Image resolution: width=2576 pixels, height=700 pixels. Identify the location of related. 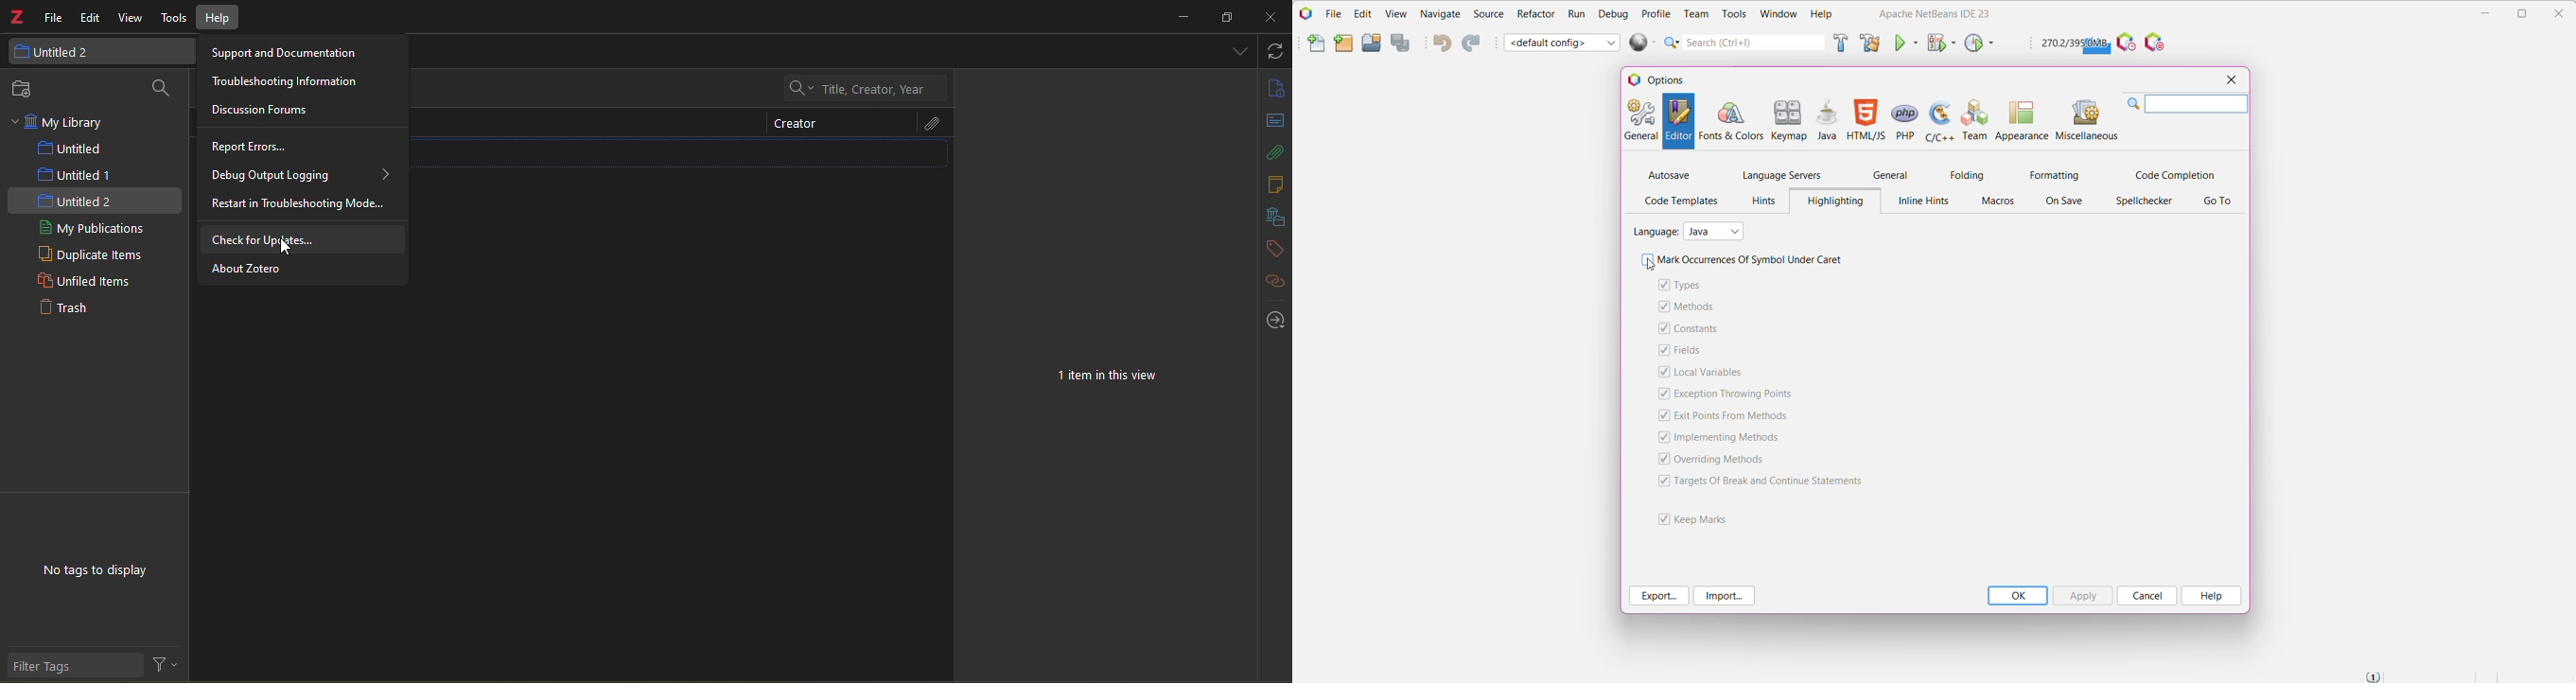
(1272, 281).